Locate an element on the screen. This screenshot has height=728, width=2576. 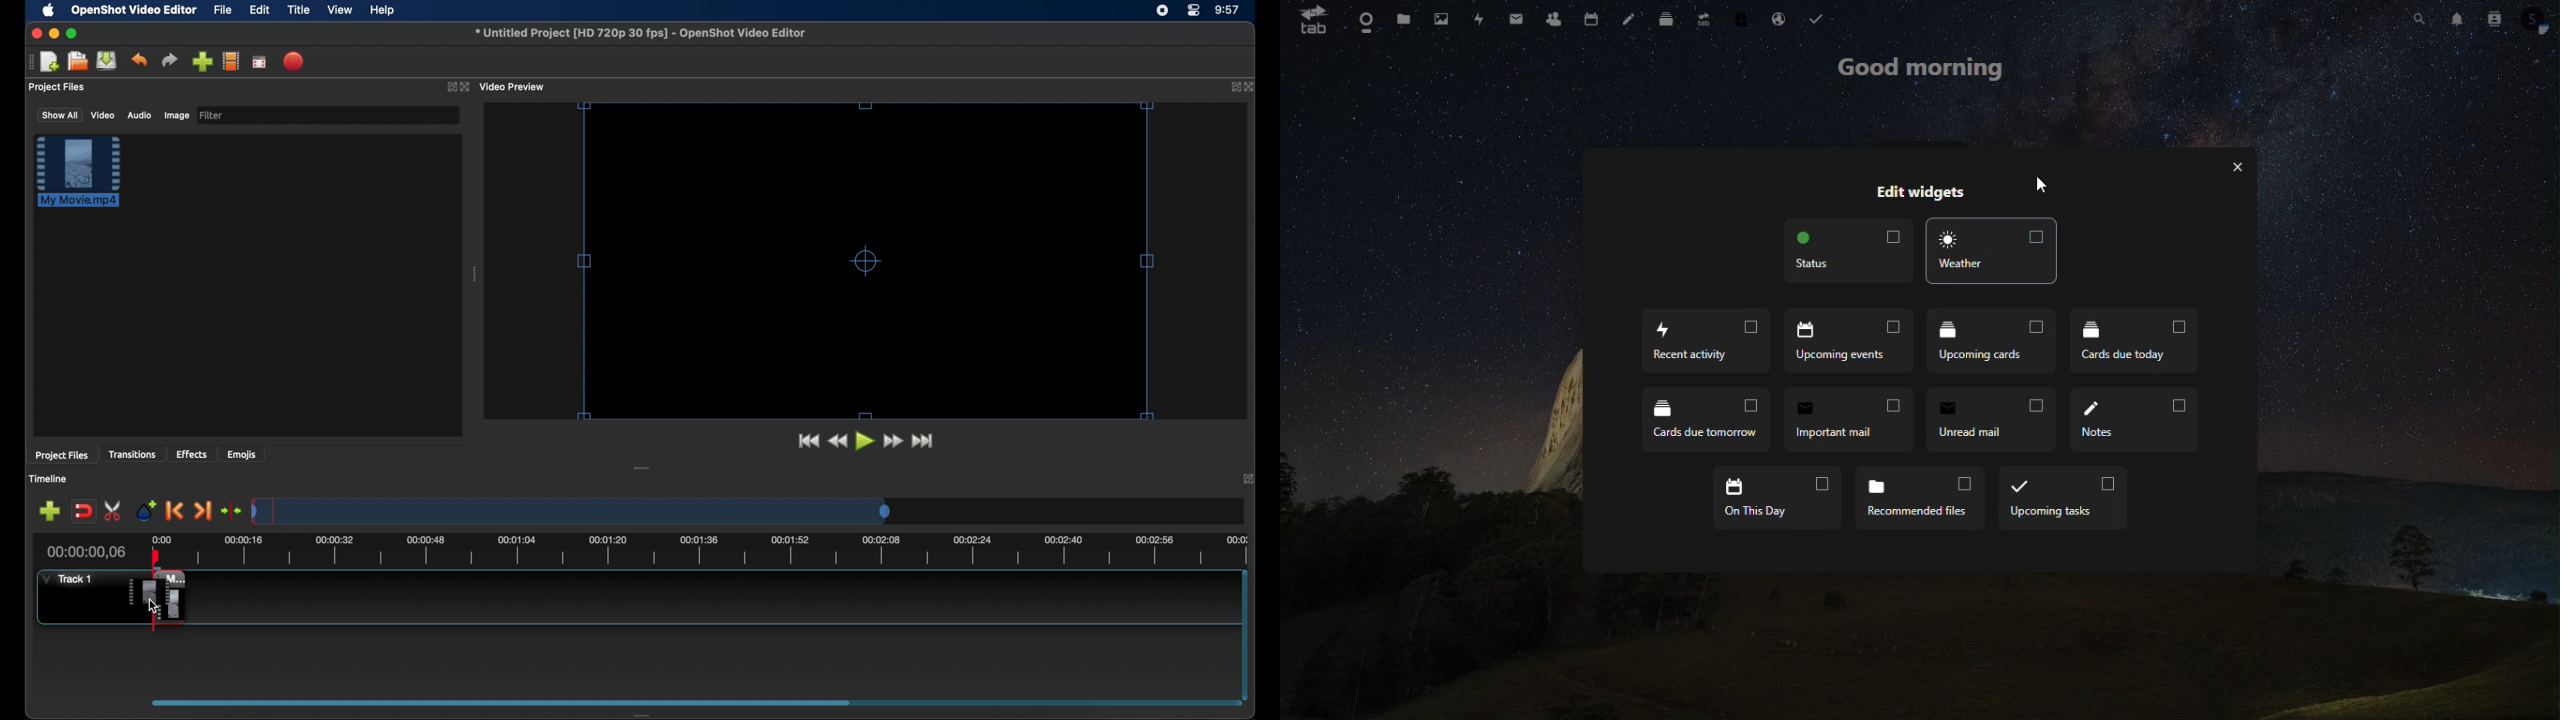
project files is located at coordinates (58, 87).